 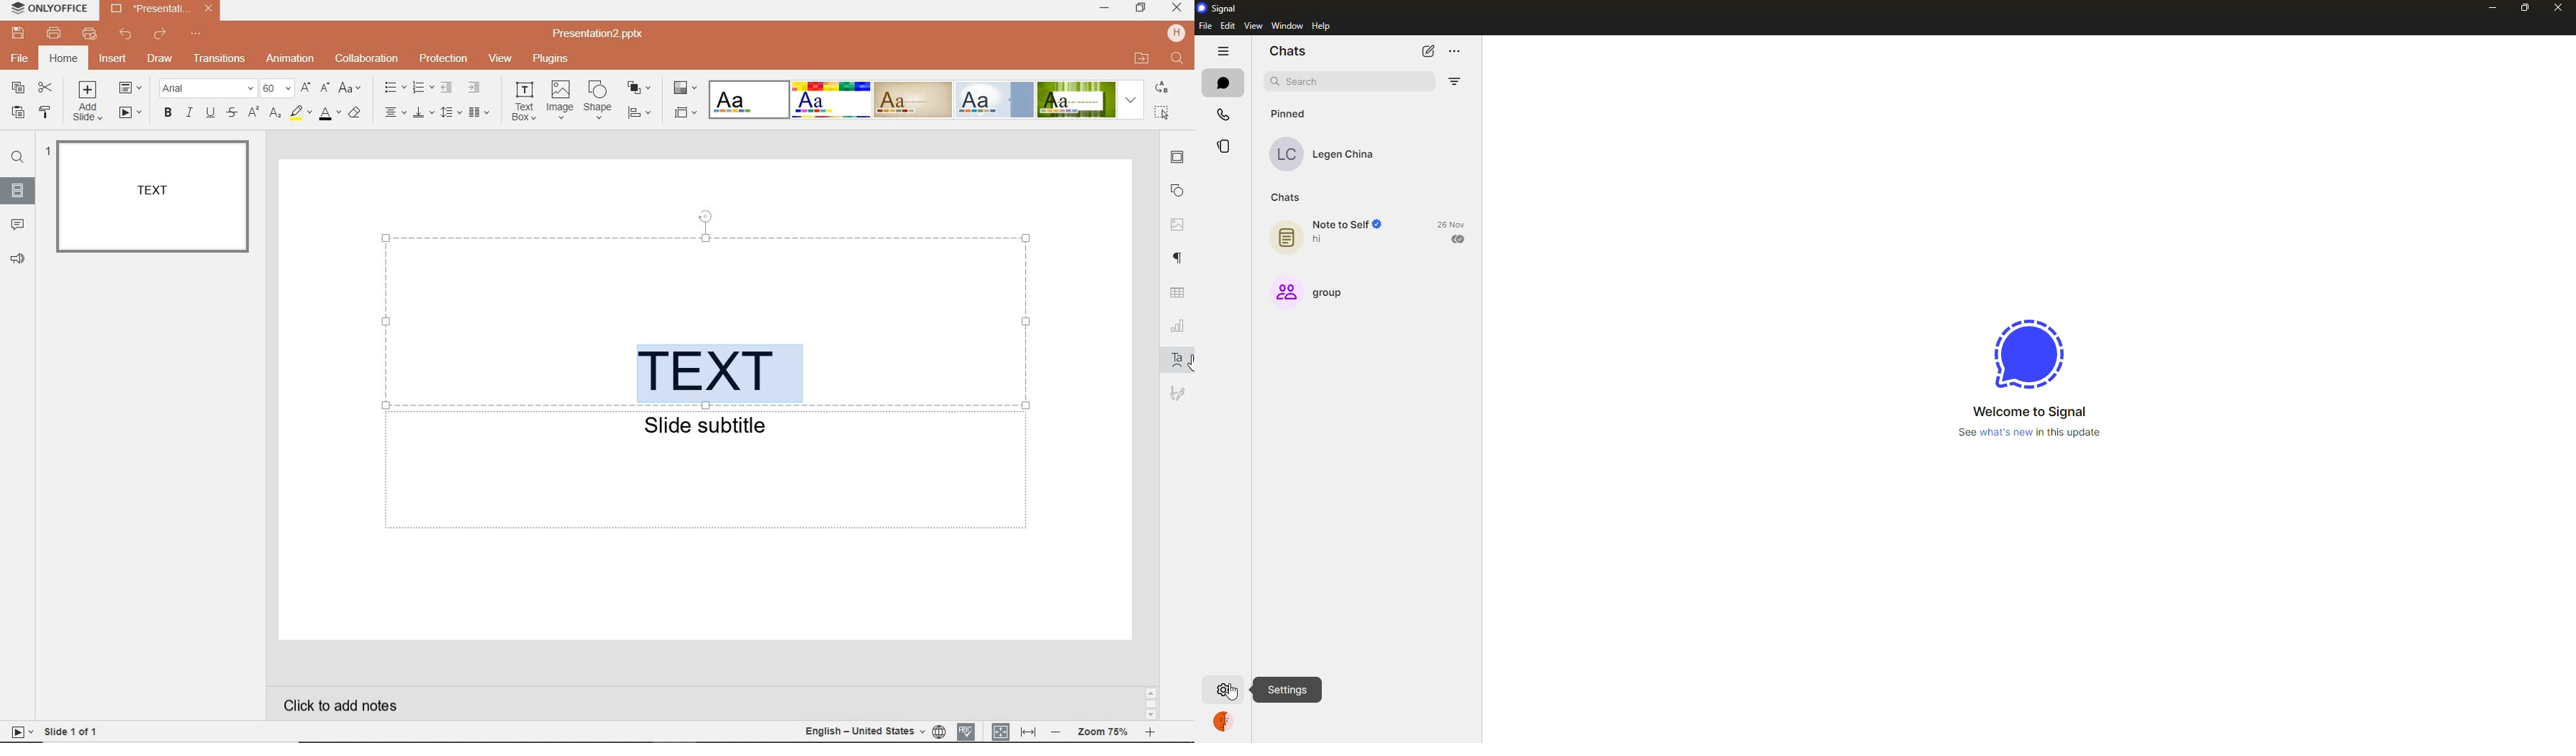 I want to click on SHAPE SETTINGS, so click(x=1177, y=193).